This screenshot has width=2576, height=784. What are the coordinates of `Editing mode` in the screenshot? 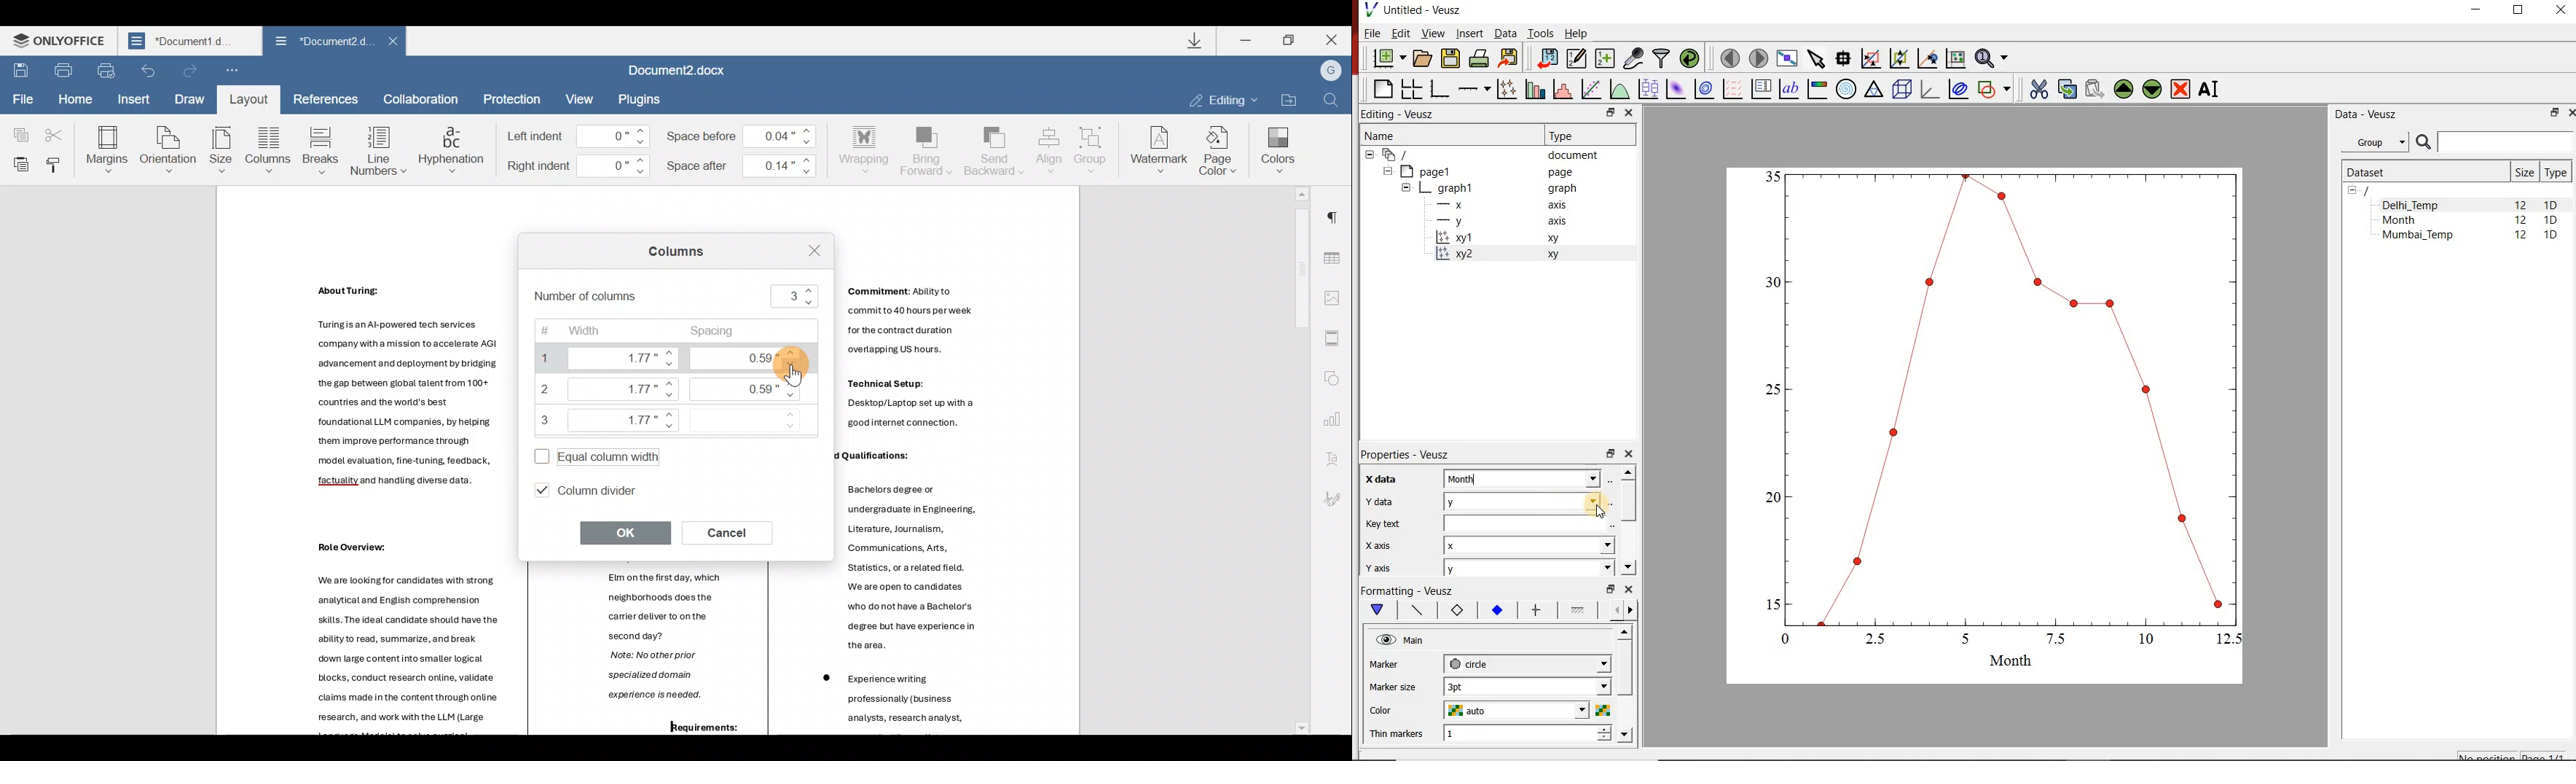 It's located at (1223, 99).